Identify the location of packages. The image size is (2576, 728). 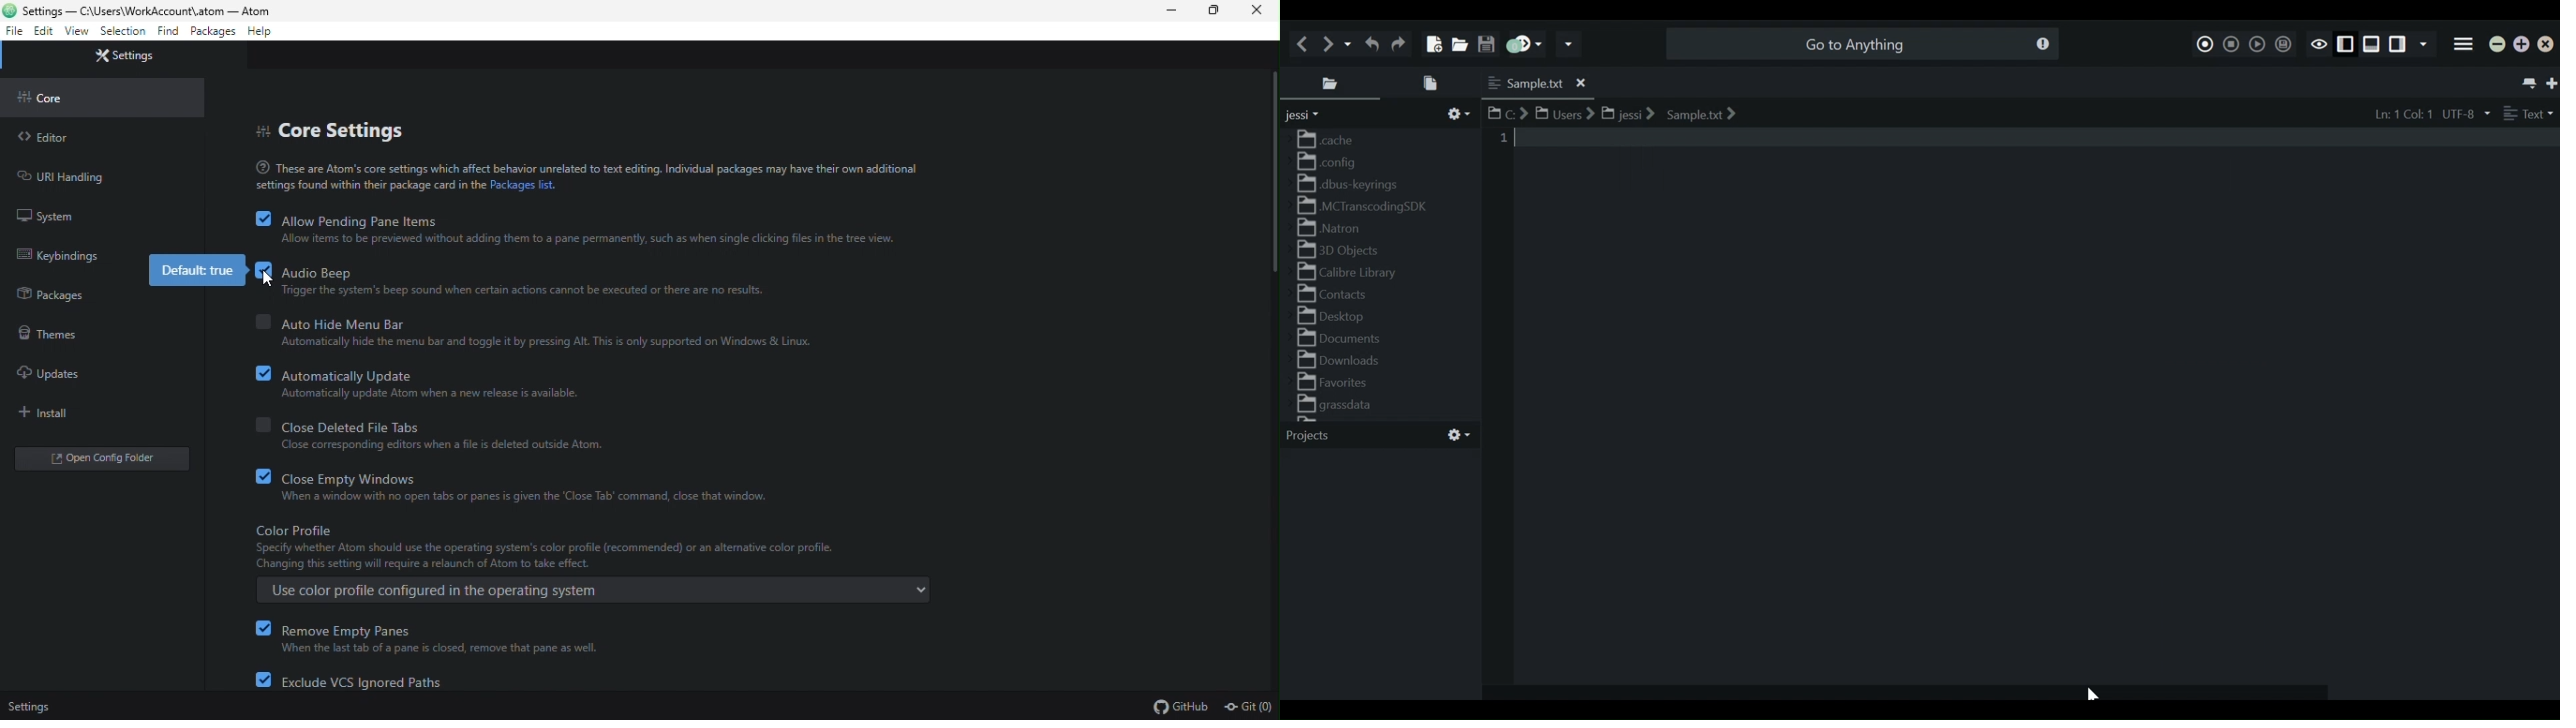
(51, 295).